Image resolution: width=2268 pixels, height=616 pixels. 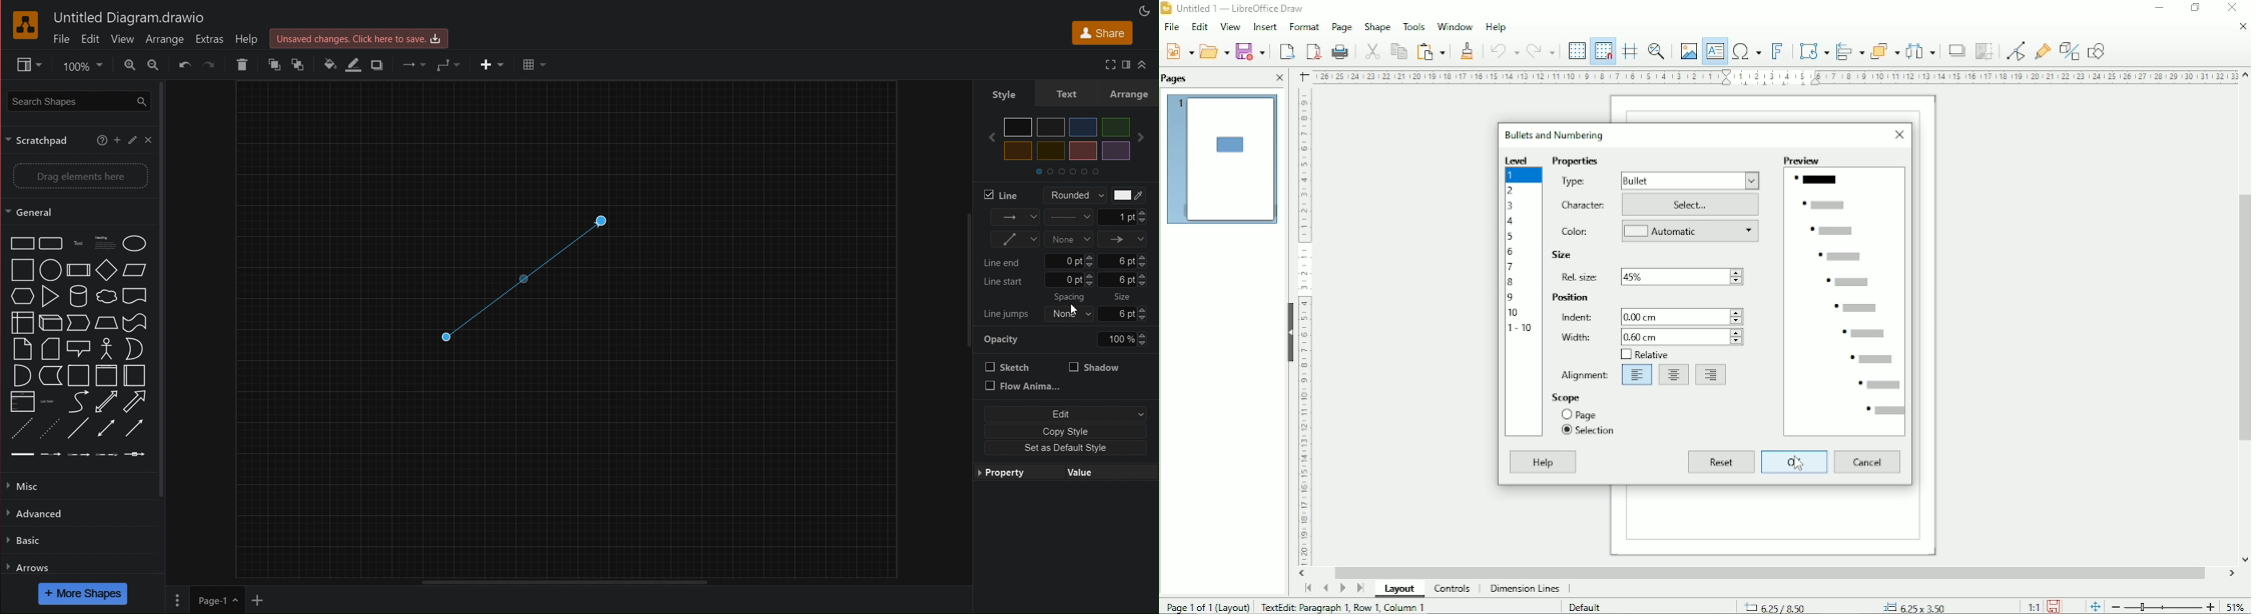 What do you see at coordinates (1069, 217) in the screenshot?
I see `Line Type` at bounding box center [1069, 217].